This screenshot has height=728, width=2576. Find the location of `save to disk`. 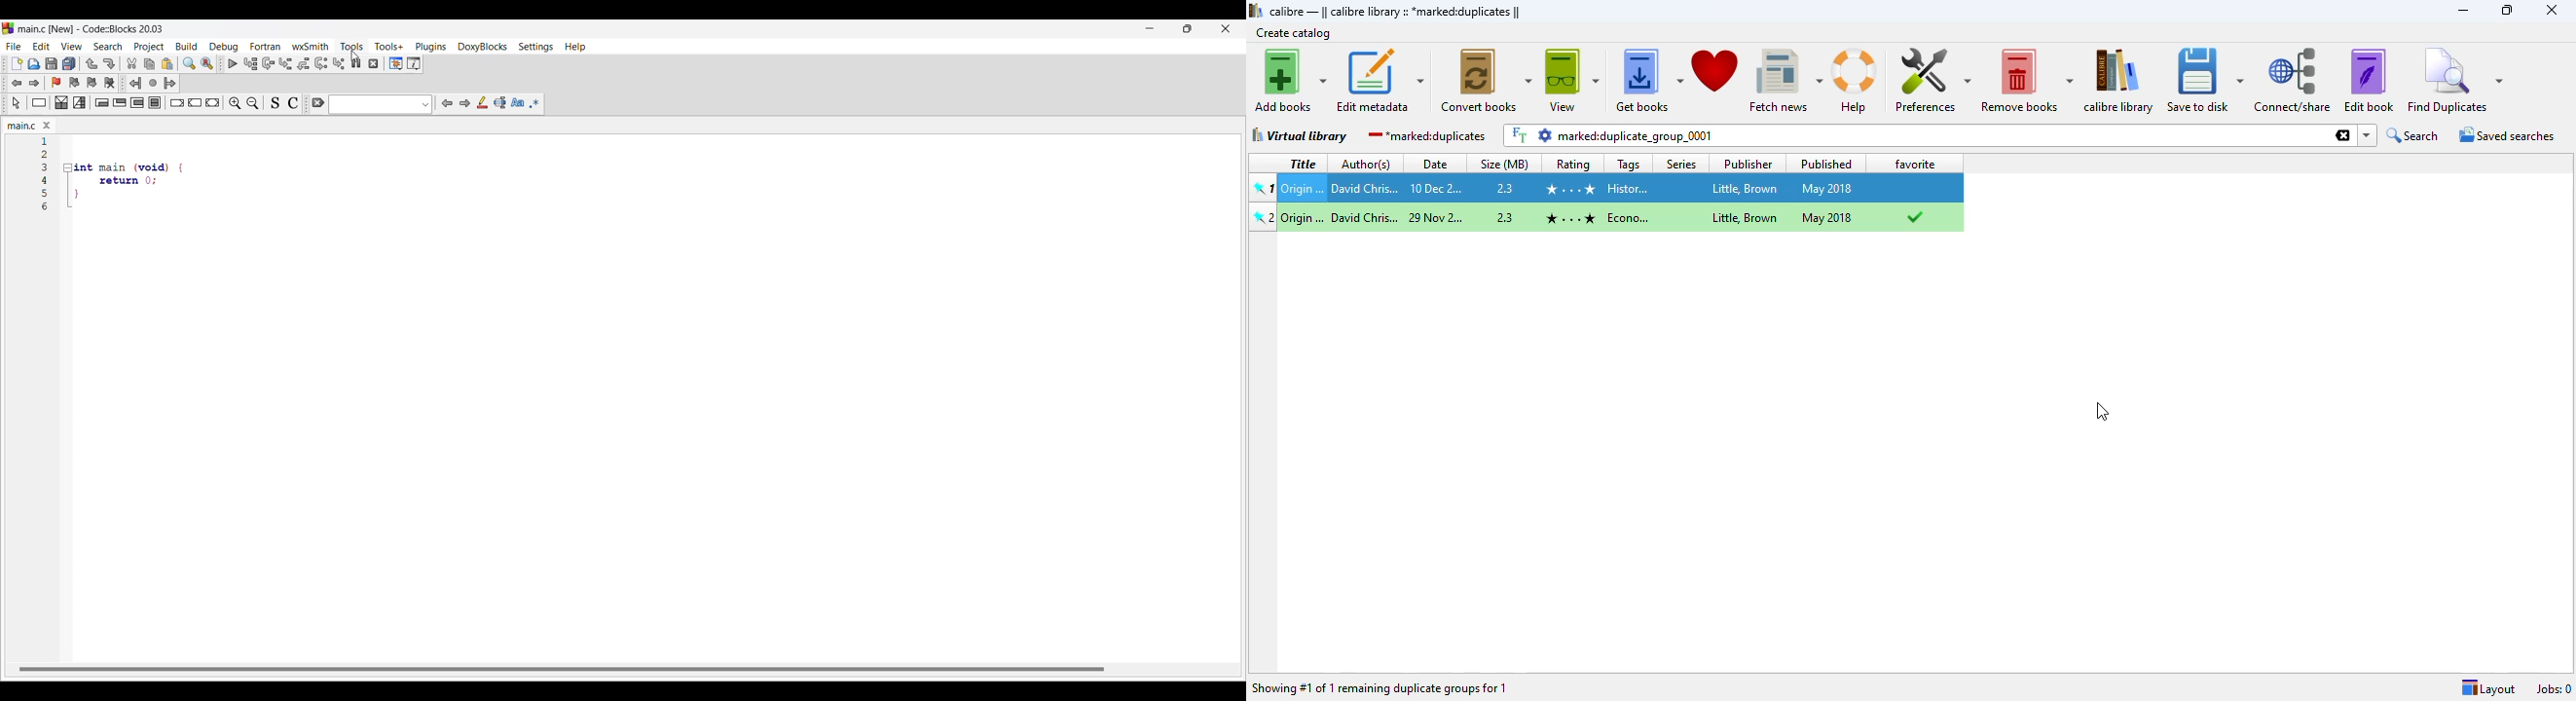

save to disk is located at coordinates (2206, 81).